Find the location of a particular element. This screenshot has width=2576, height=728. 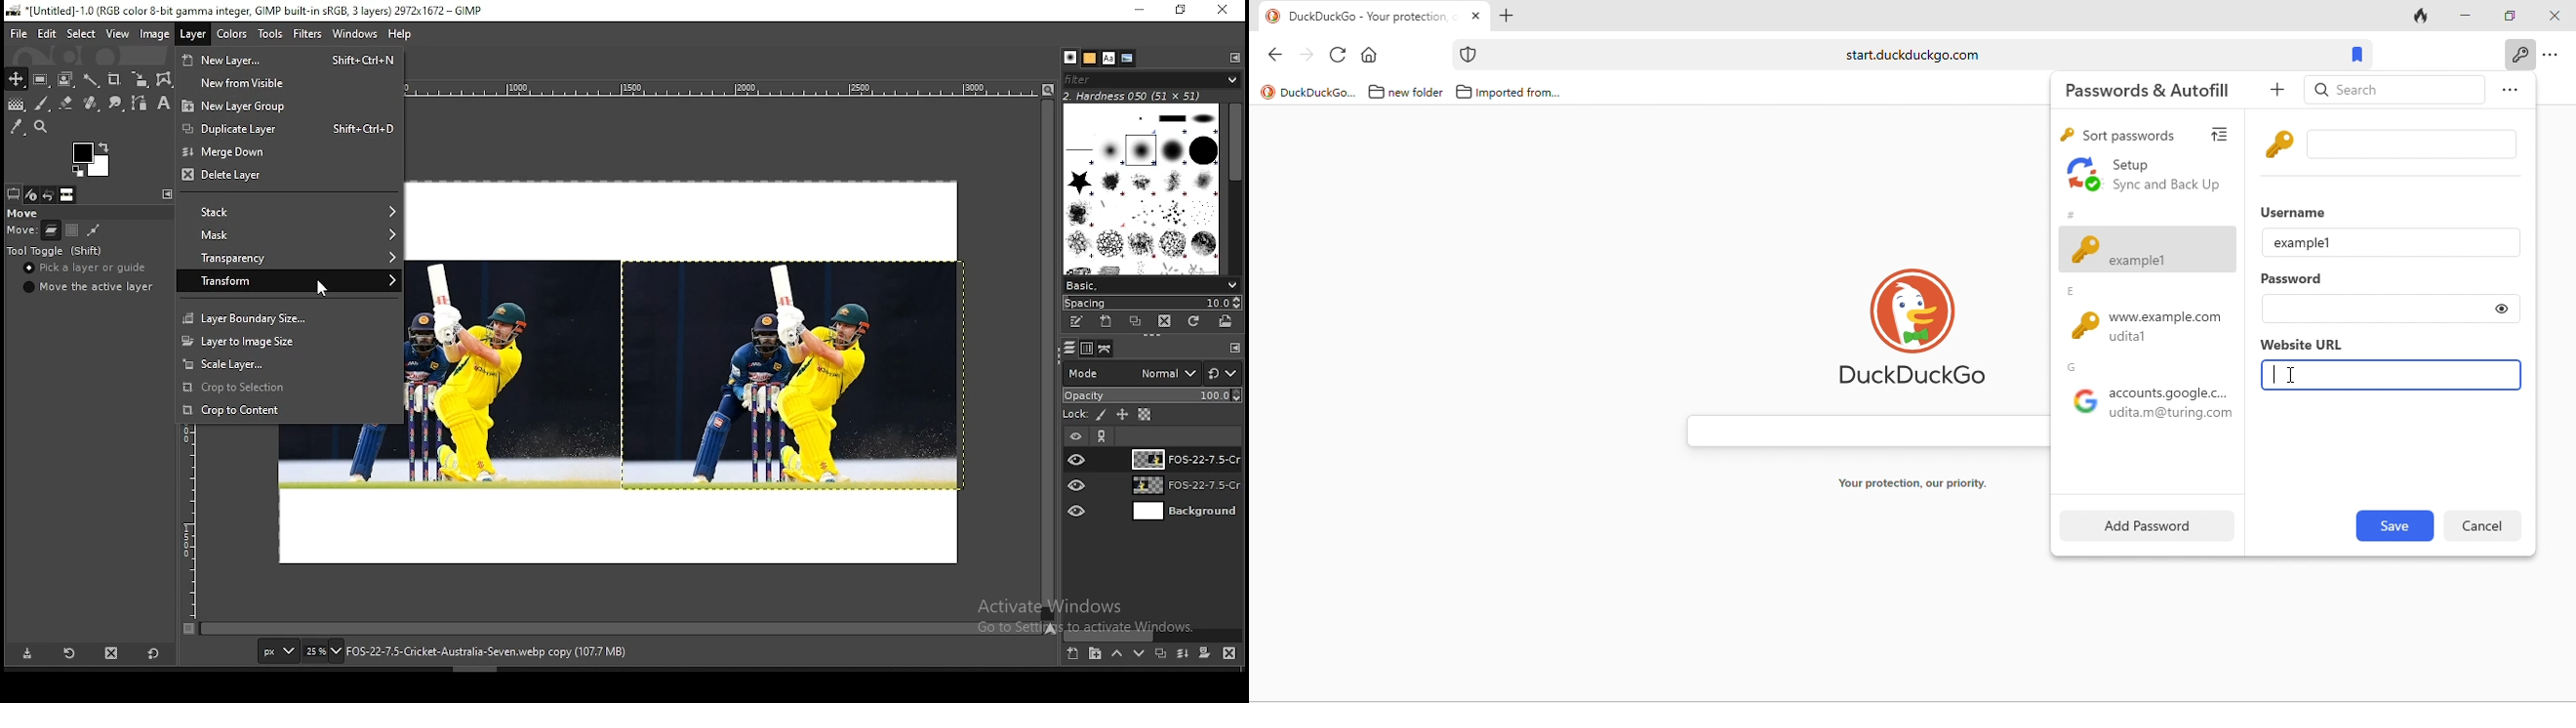

select is located at coordinates (82, 35).